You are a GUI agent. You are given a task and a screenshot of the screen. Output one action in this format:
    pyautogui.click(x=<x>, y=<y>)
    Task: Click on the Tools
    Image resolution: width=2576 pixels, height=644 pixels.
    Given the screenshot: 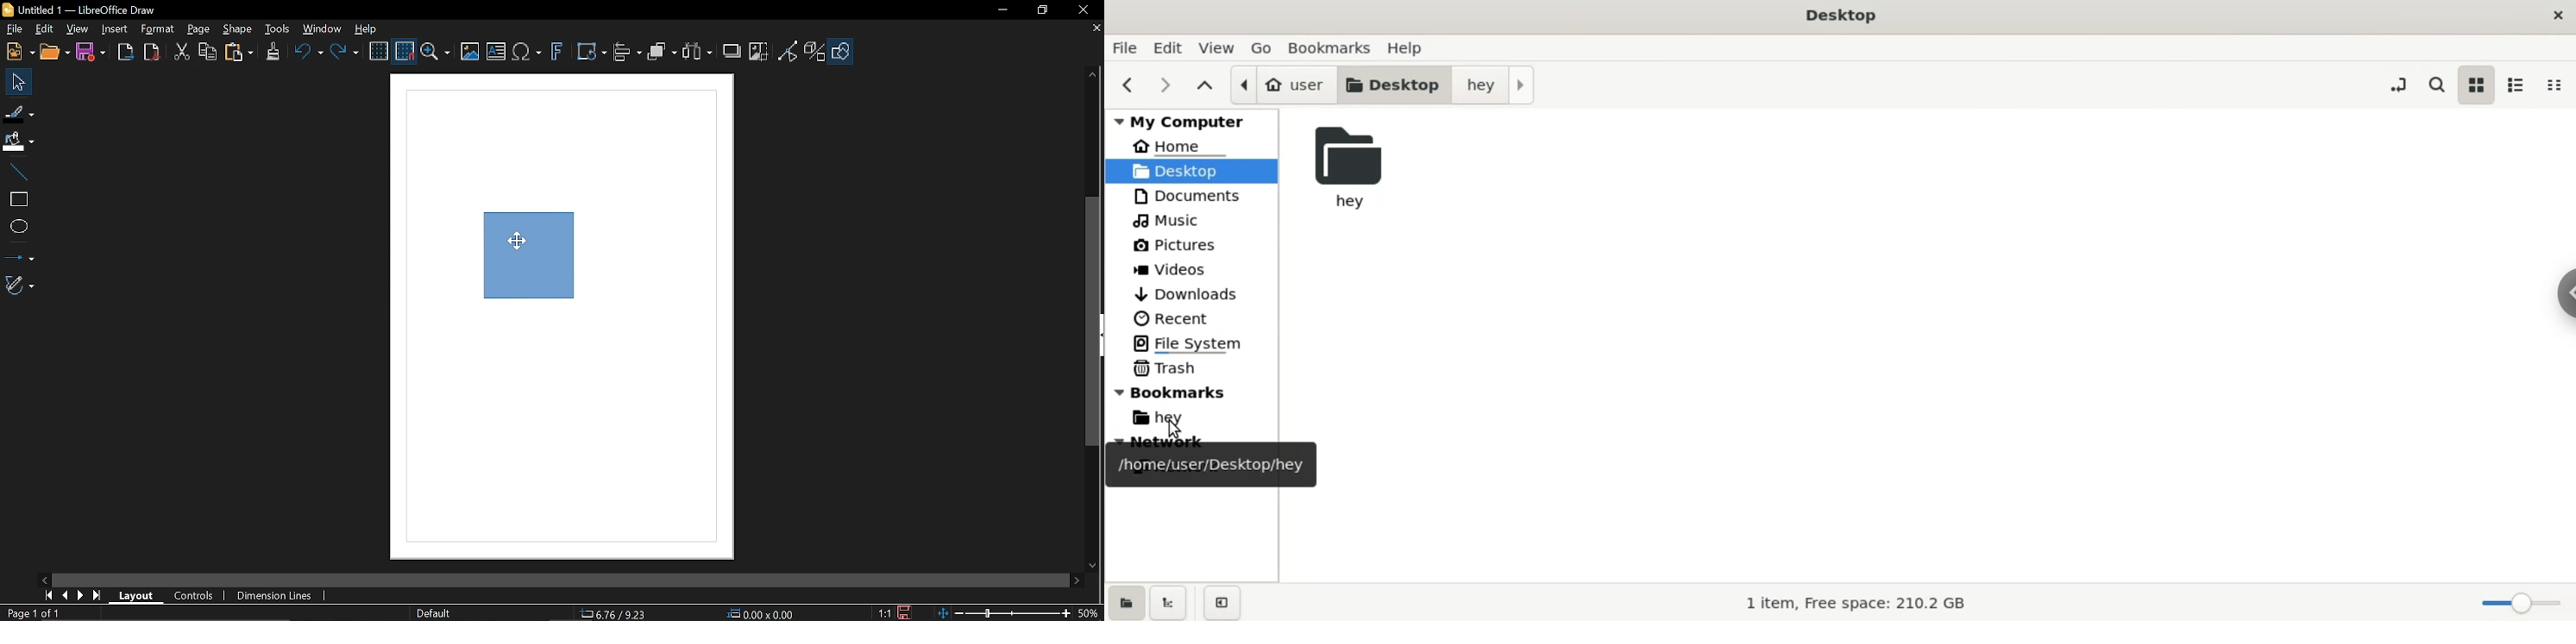 What is the action you would take?
    pyautogui.click(x=277, y=28)
    